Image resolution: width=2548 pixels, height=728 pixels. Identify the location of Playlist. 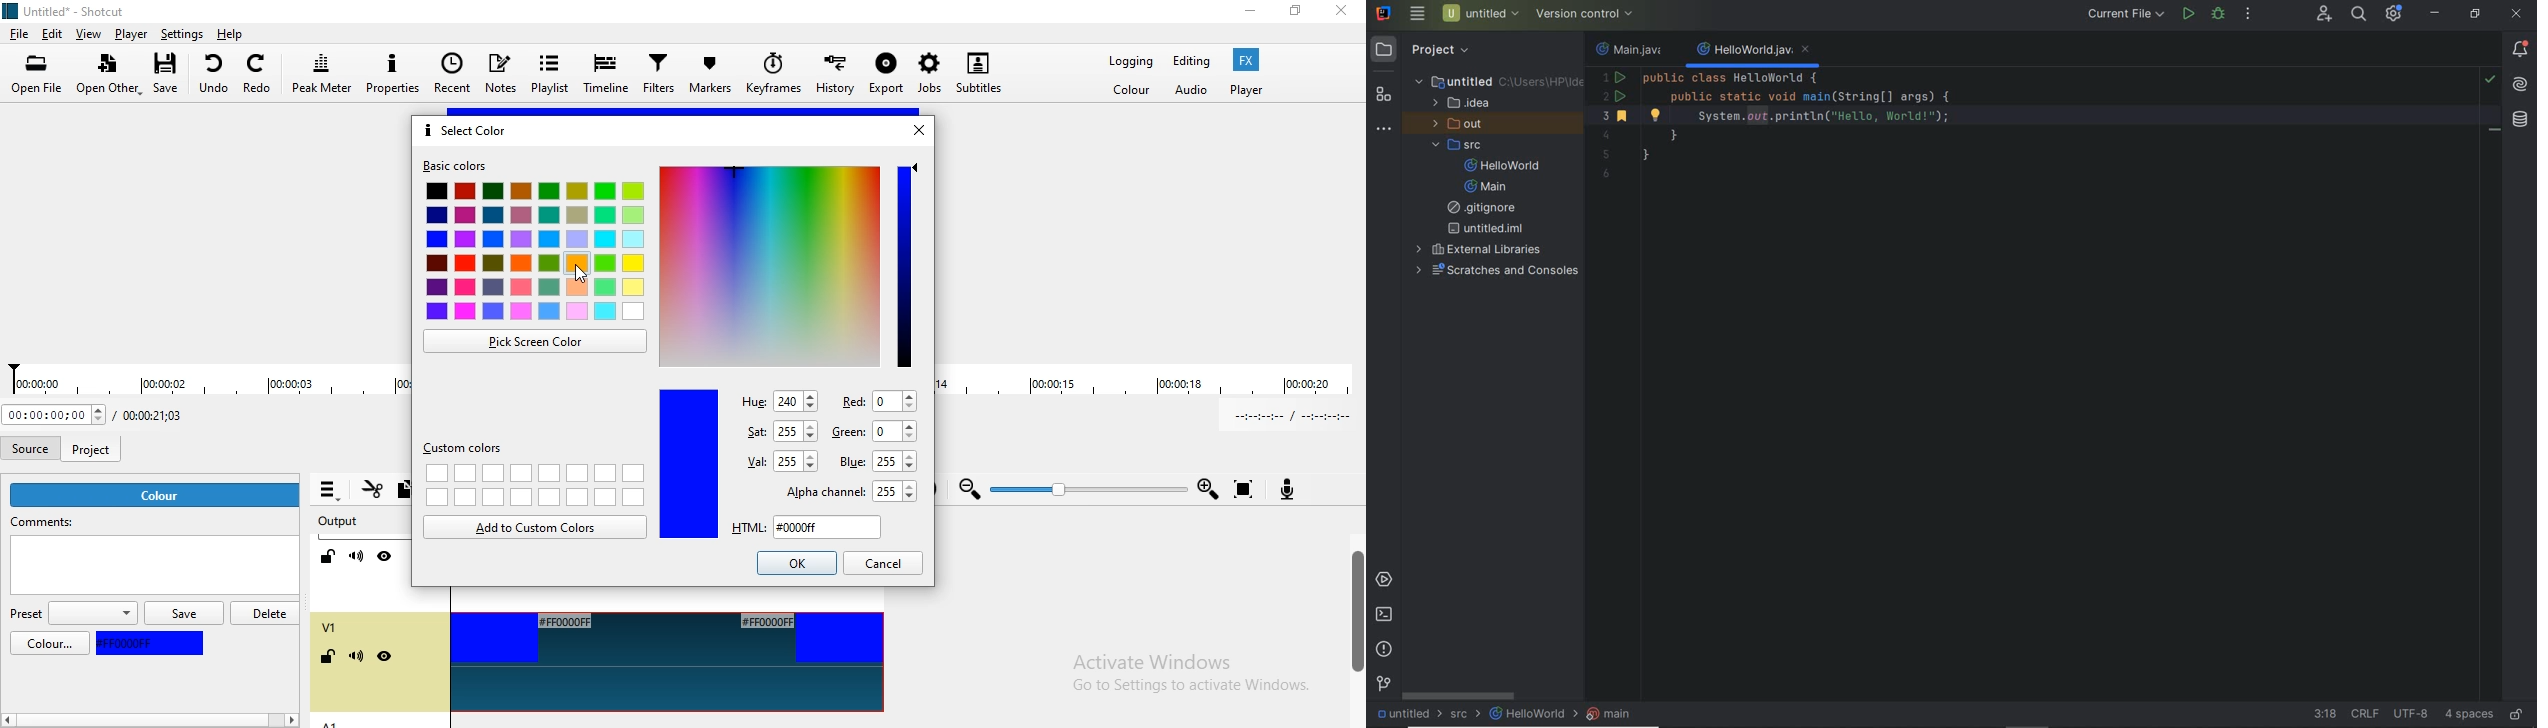
(549, 72).